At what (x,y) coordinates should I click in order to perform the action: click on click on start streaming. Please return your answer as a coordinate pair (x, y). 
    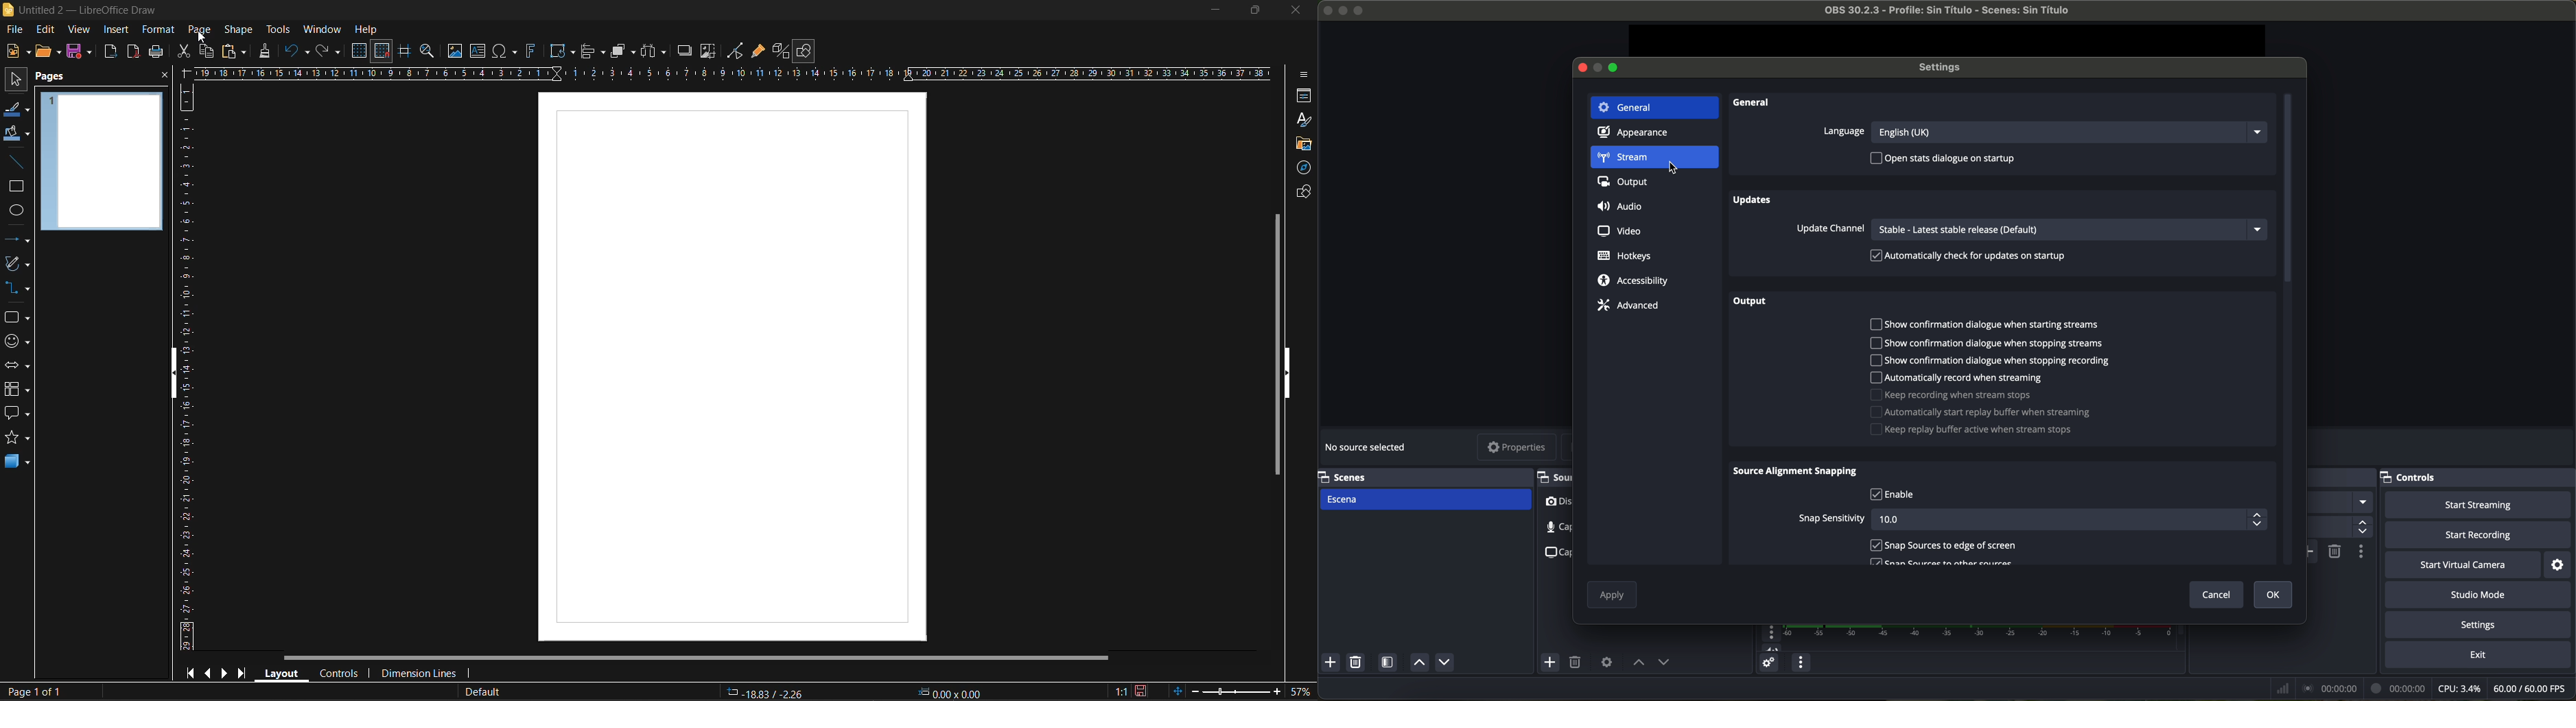
    Looking at the image, I should click on (2479, 506).